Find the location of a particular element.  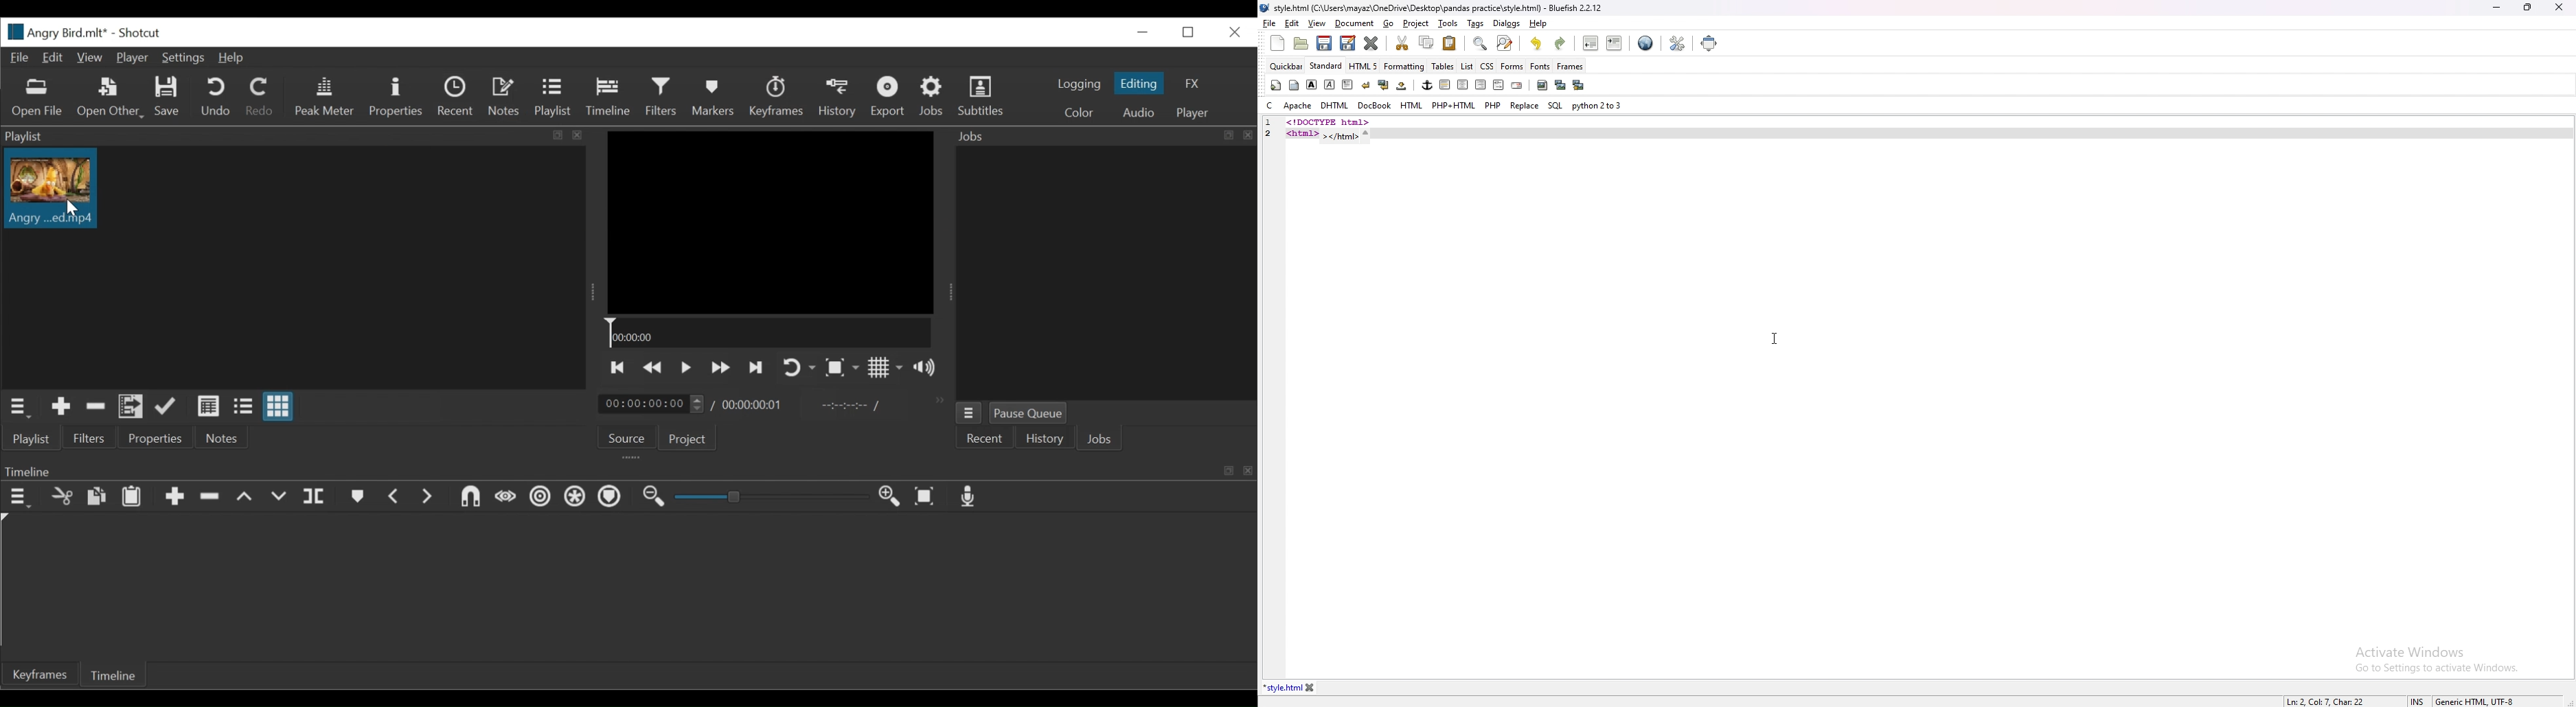

Save is located at coordinates (168, 98).